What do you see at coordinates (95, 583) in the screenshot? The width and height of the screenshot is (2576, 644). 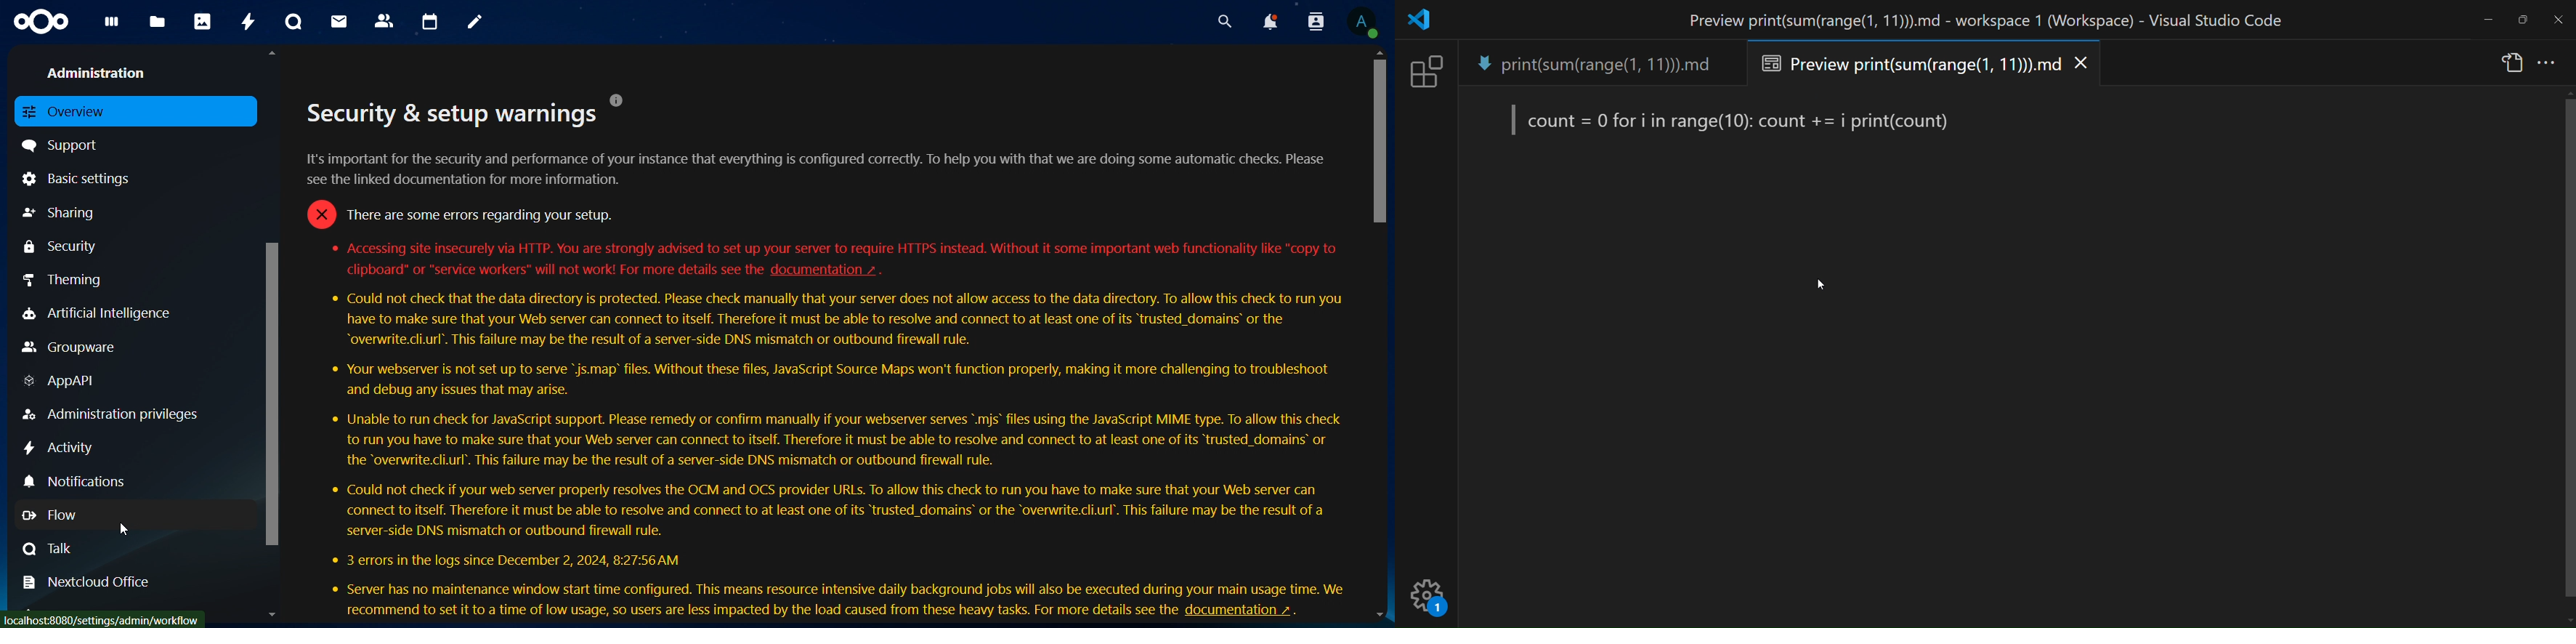 I see `nextcloud office` at bounding box center [95, 583].